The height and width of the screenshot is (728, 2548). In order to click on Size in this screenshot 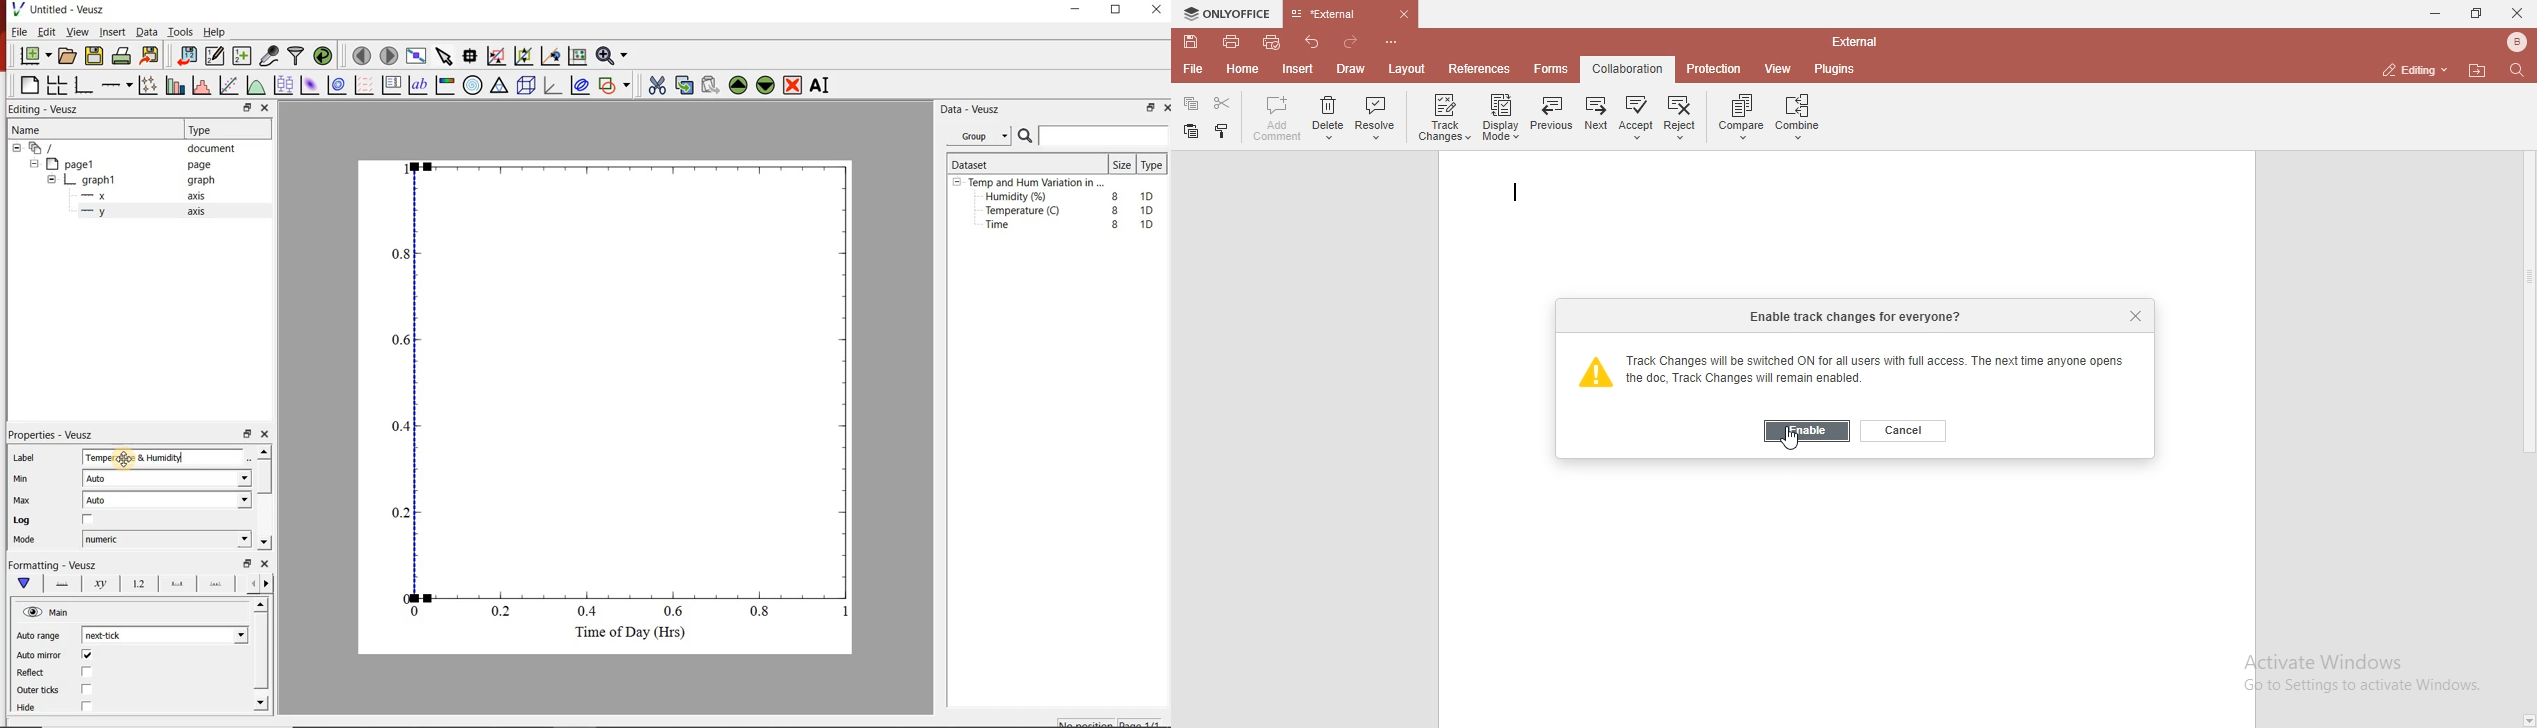, I will do `click(1121, 164)`.